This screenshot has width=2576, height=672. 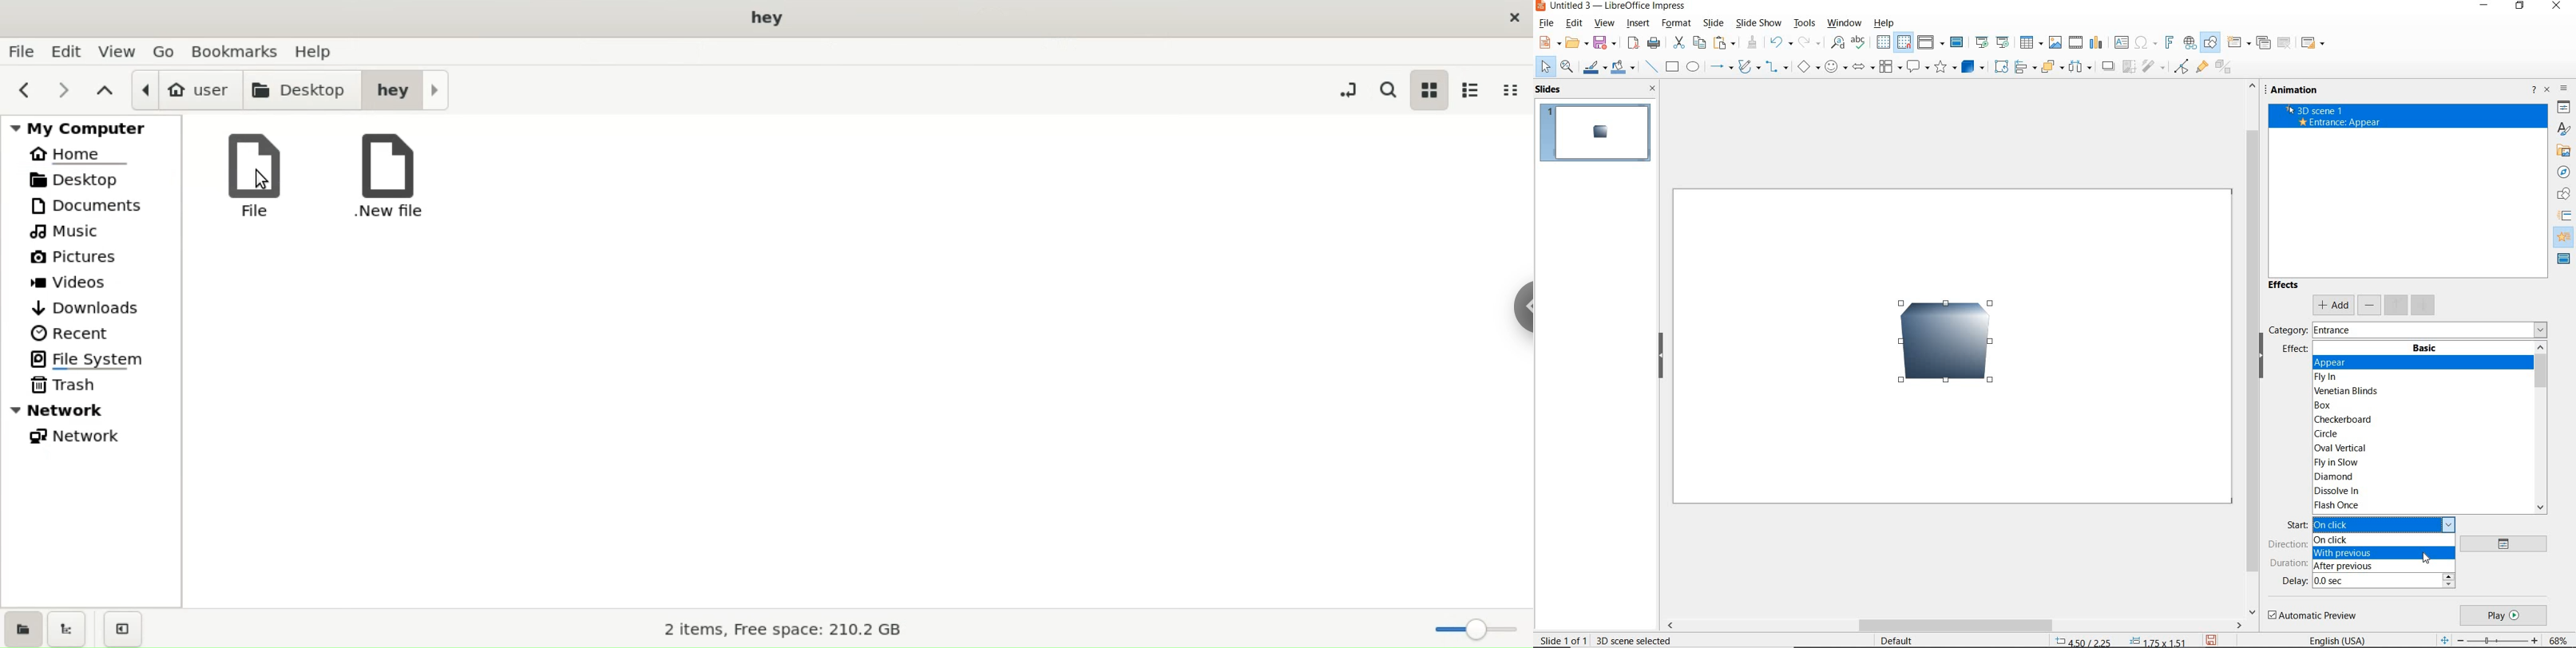 What do you see at coordinates (2287, 330) in the screenshot?
I see `category` at bounding box center [2287, 330].